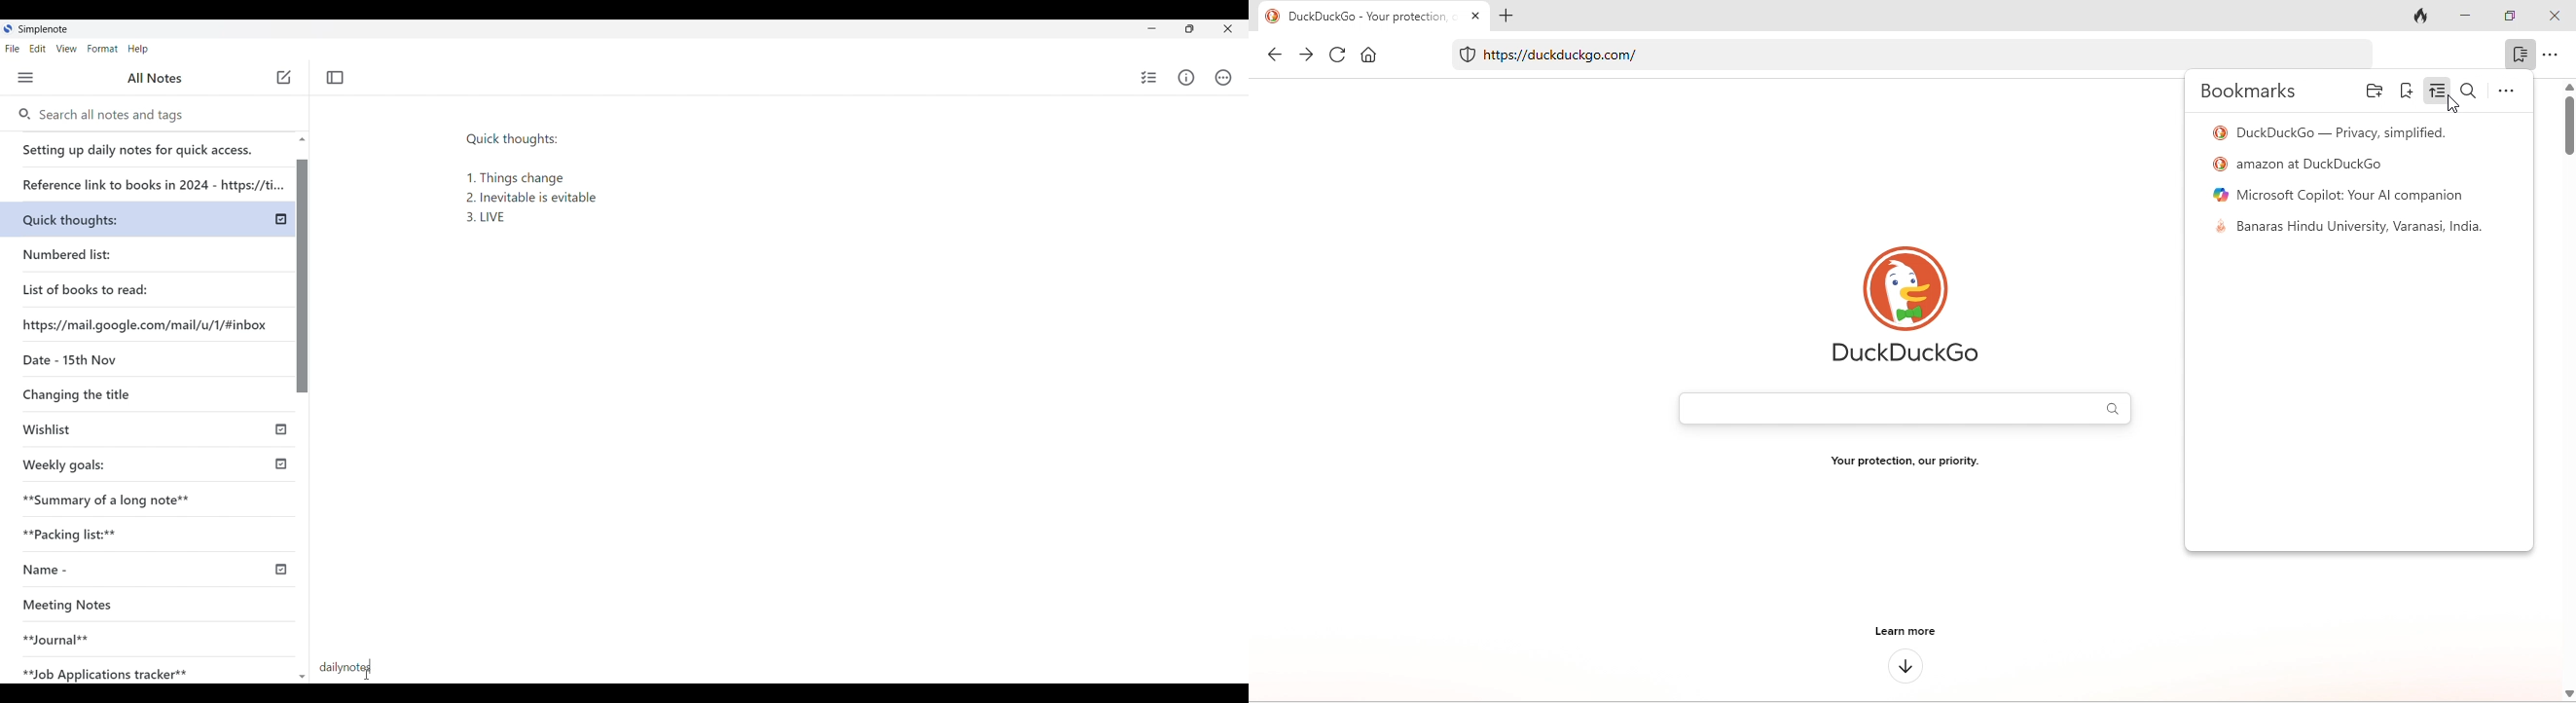  Describe the element at coordinates (303, 677) in the screenshot. I see `Quick slide to top` at that location.